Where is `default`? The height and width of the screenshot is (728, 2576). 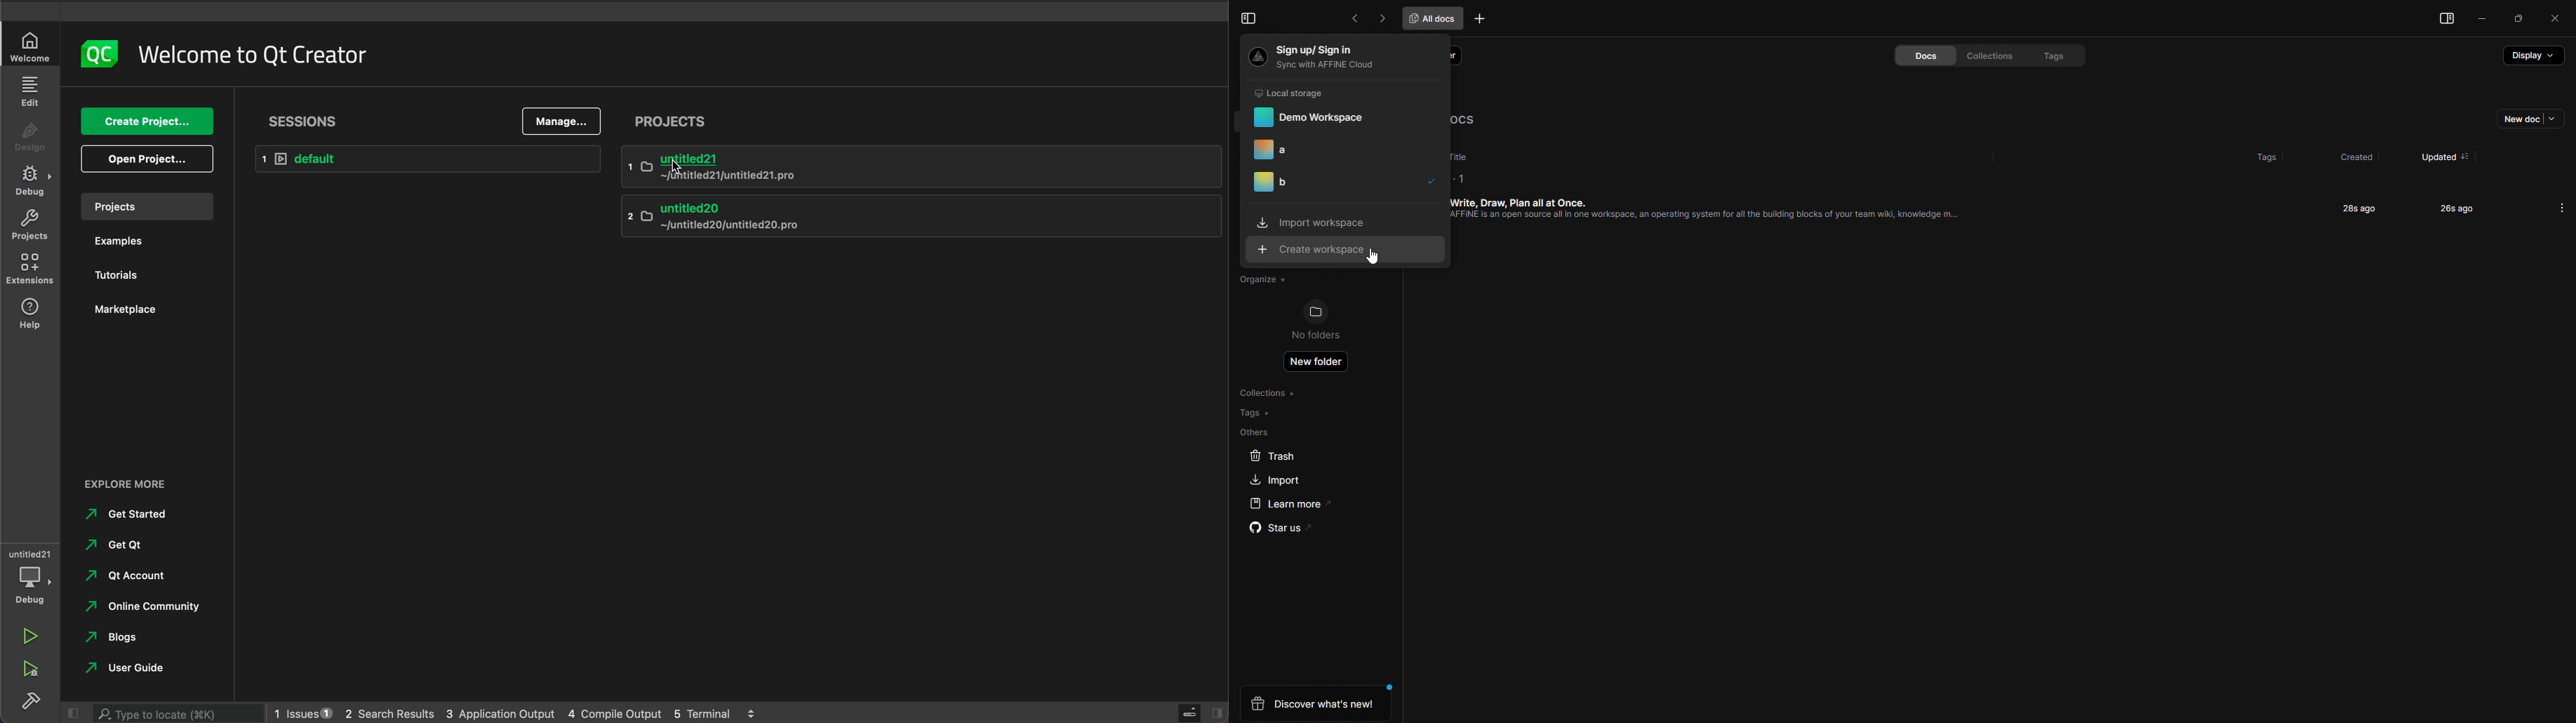
default is located at coordinates (431, 158).